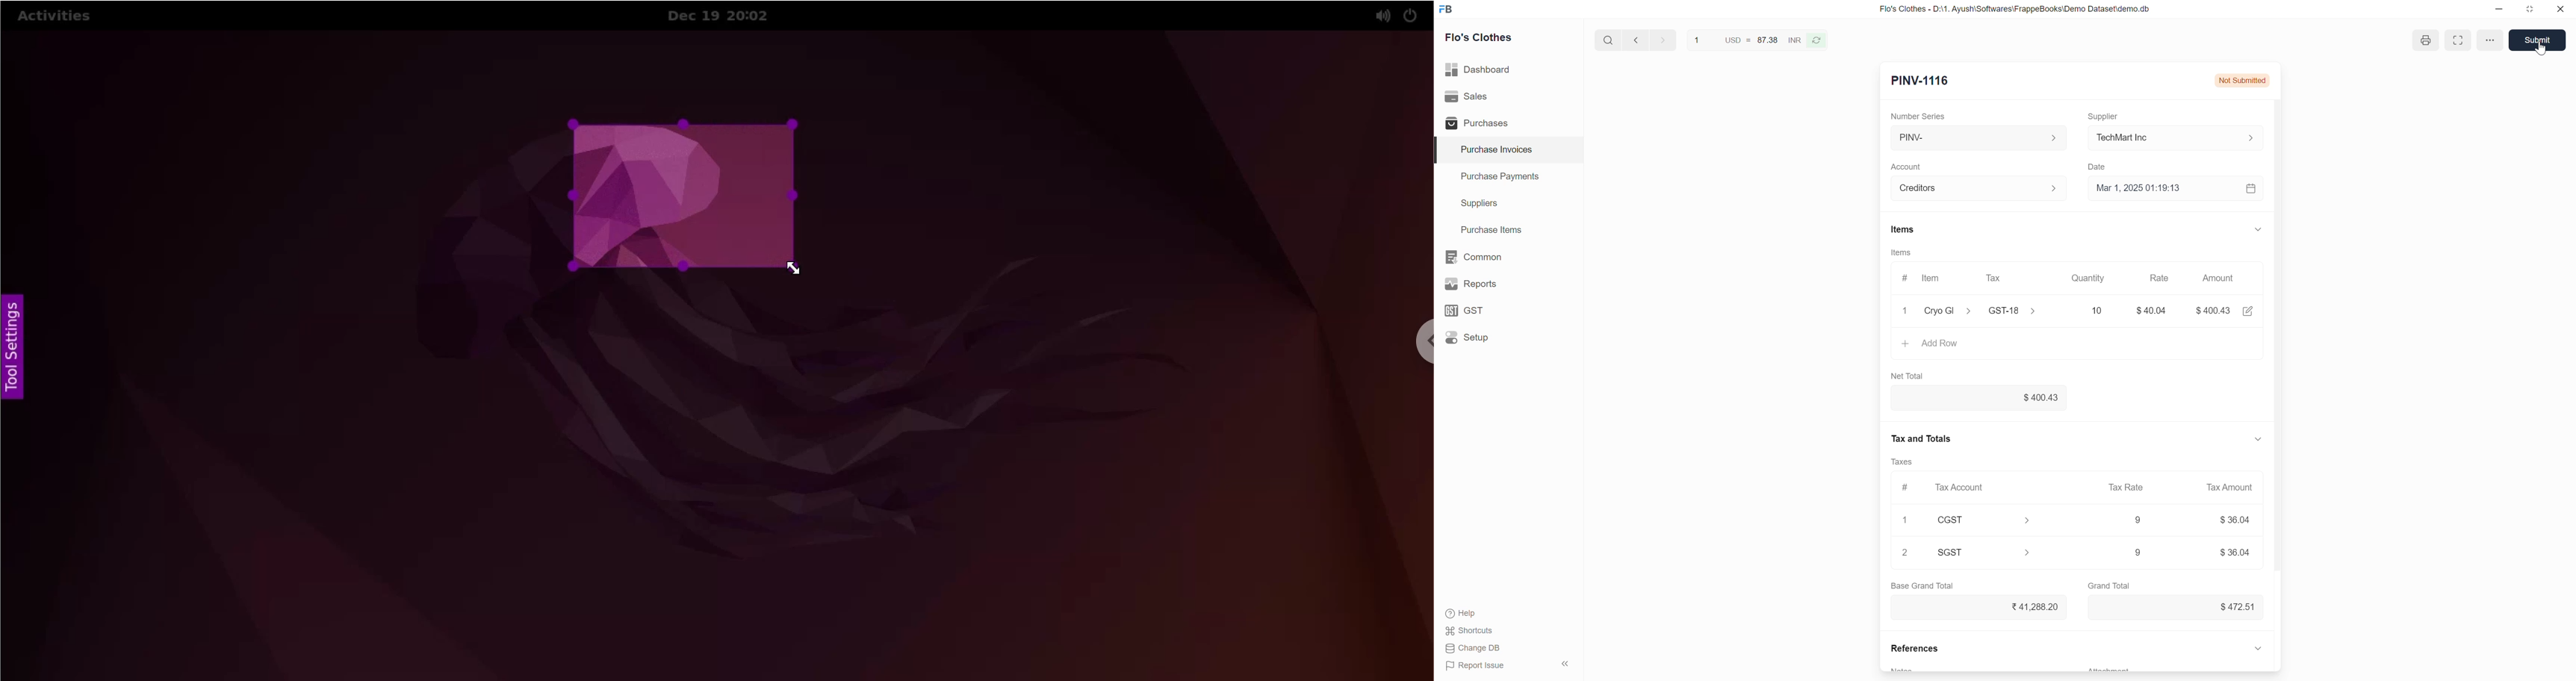  I want to click on Taxes, so click(1905, 462).